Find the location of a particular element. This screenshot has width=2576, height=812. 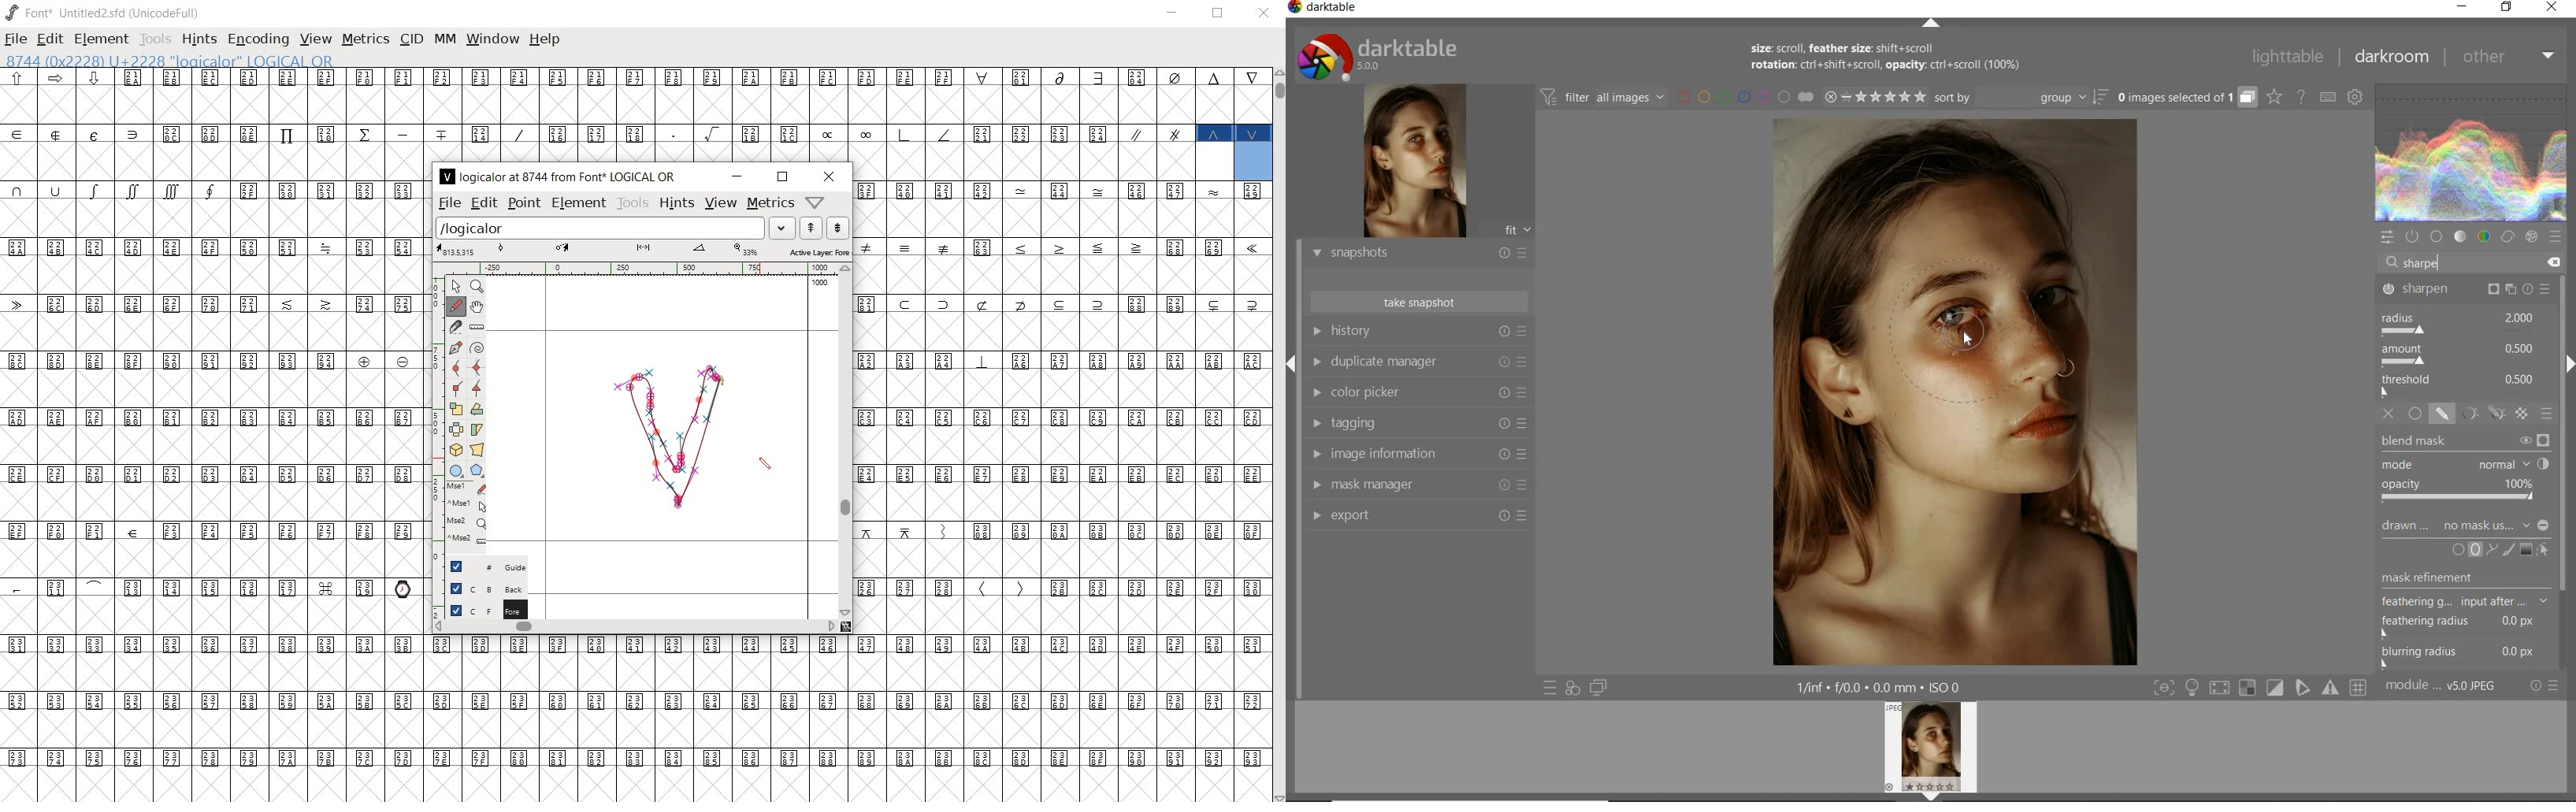

RADIUS is located at coordinates (2459, 323).